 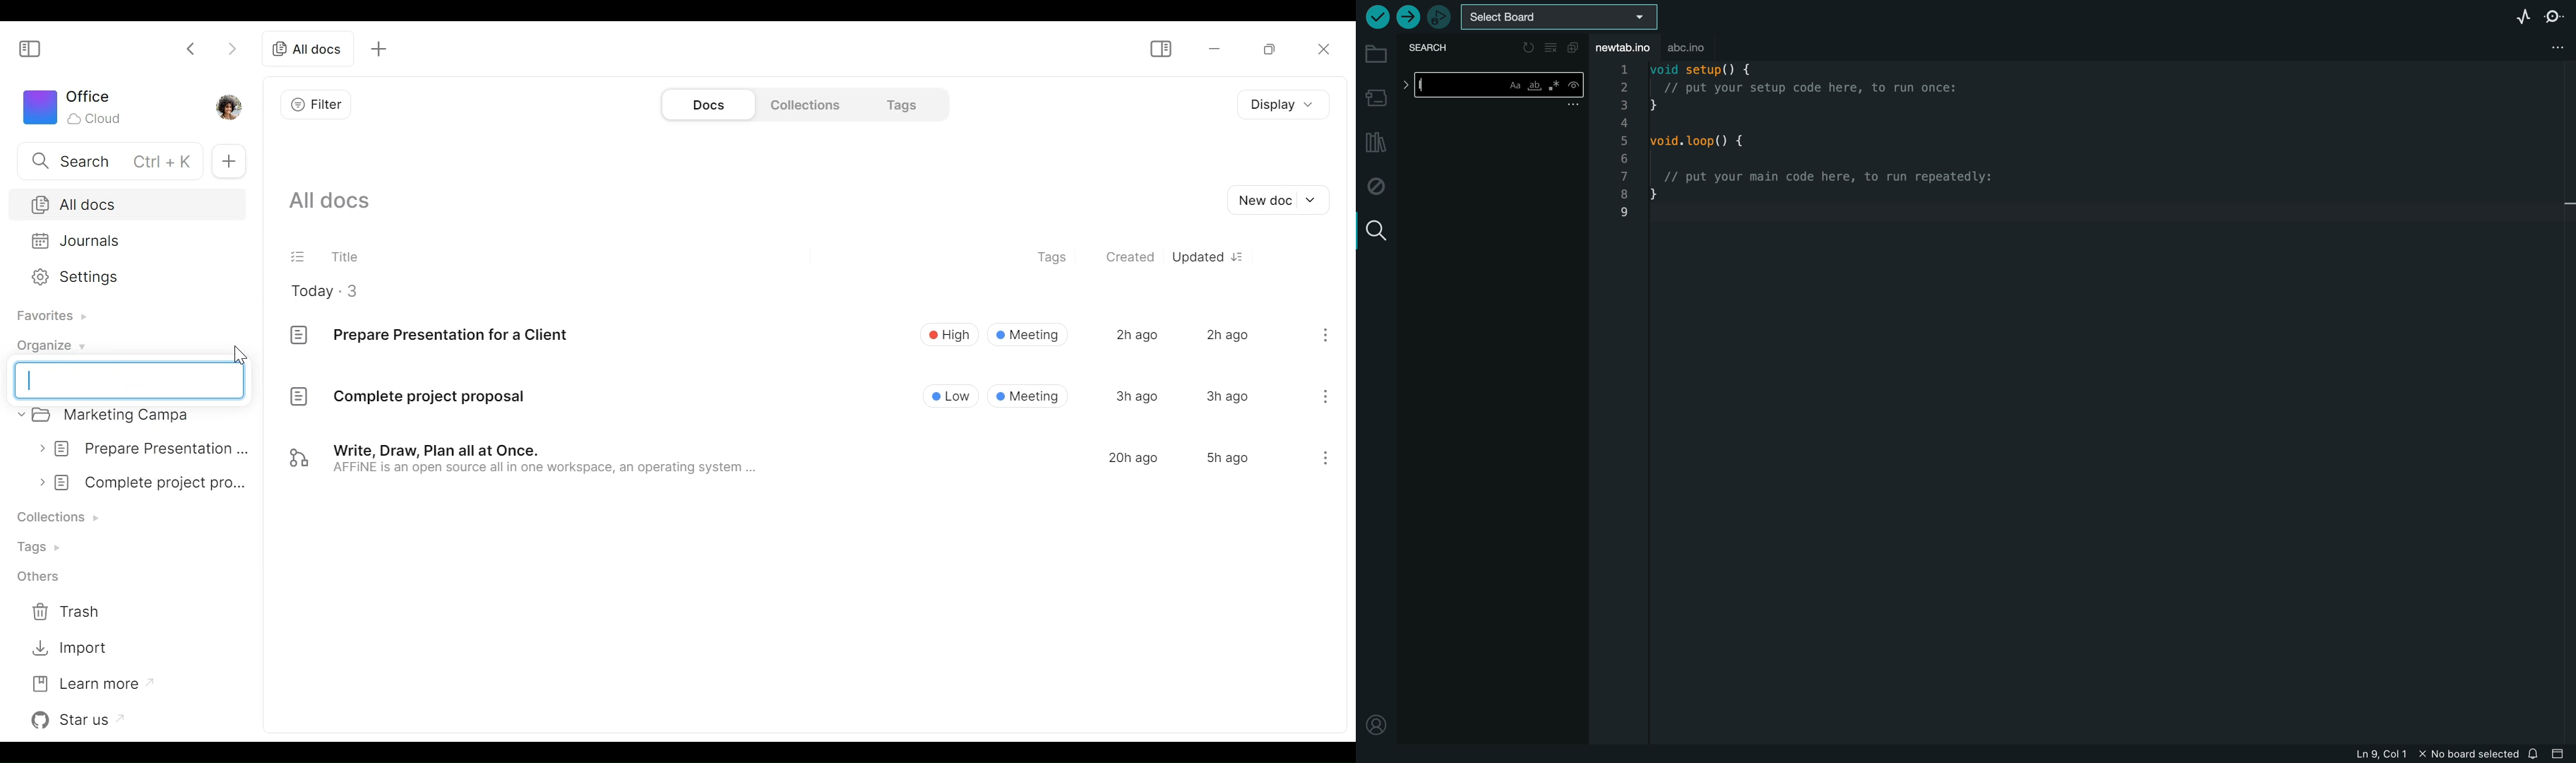 I want to click on Meeting, so click(x=1028, y=334).